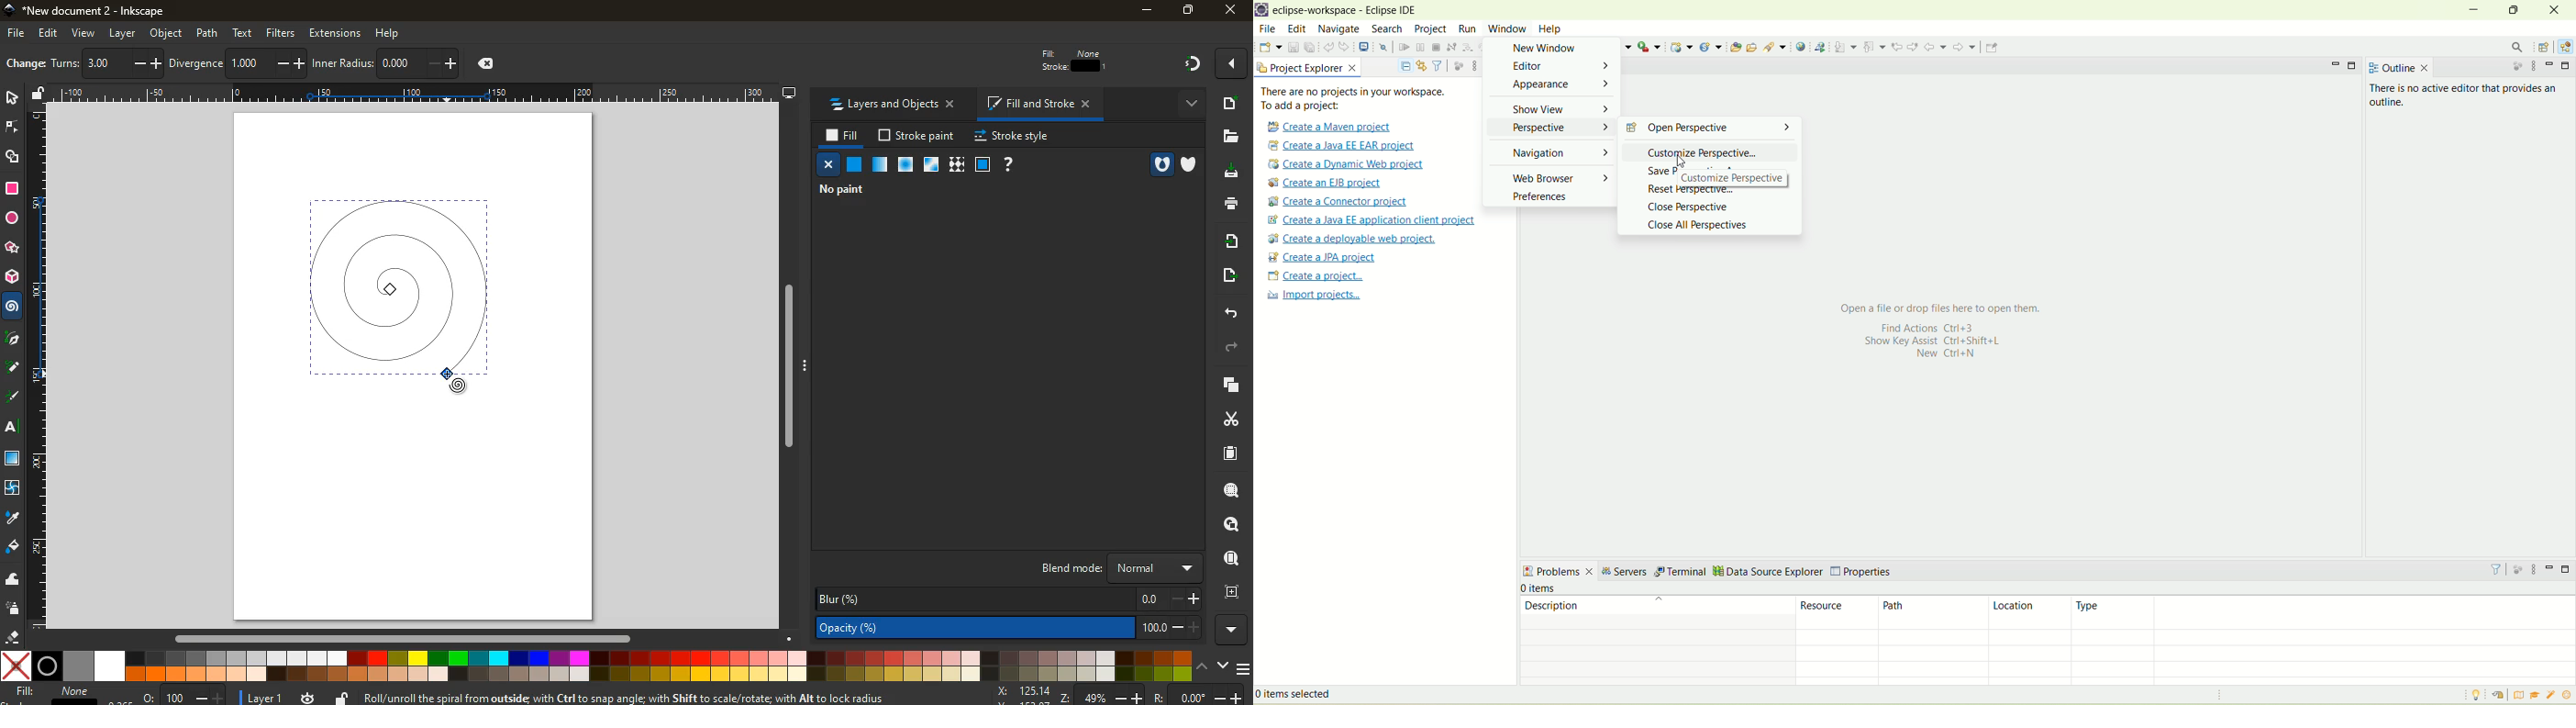 This screenshot has height=728, width=2576. What do you see at coordinates (839, 190) in the screenshot?
I see `no objects` at bounding box center [839, 190].